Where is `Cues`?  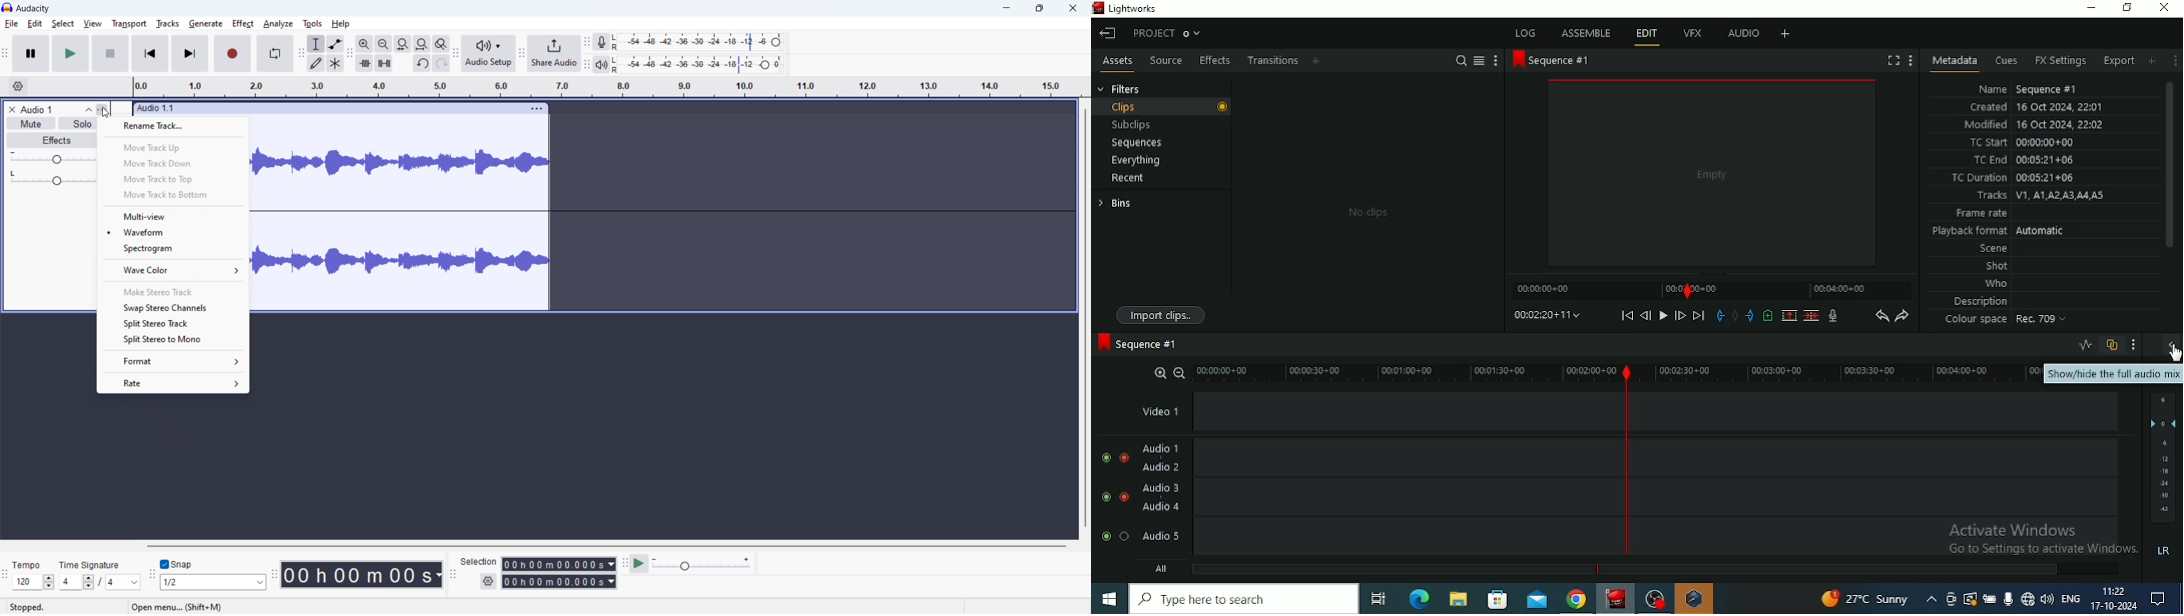 Cues is located at coordinates (2005, 61).